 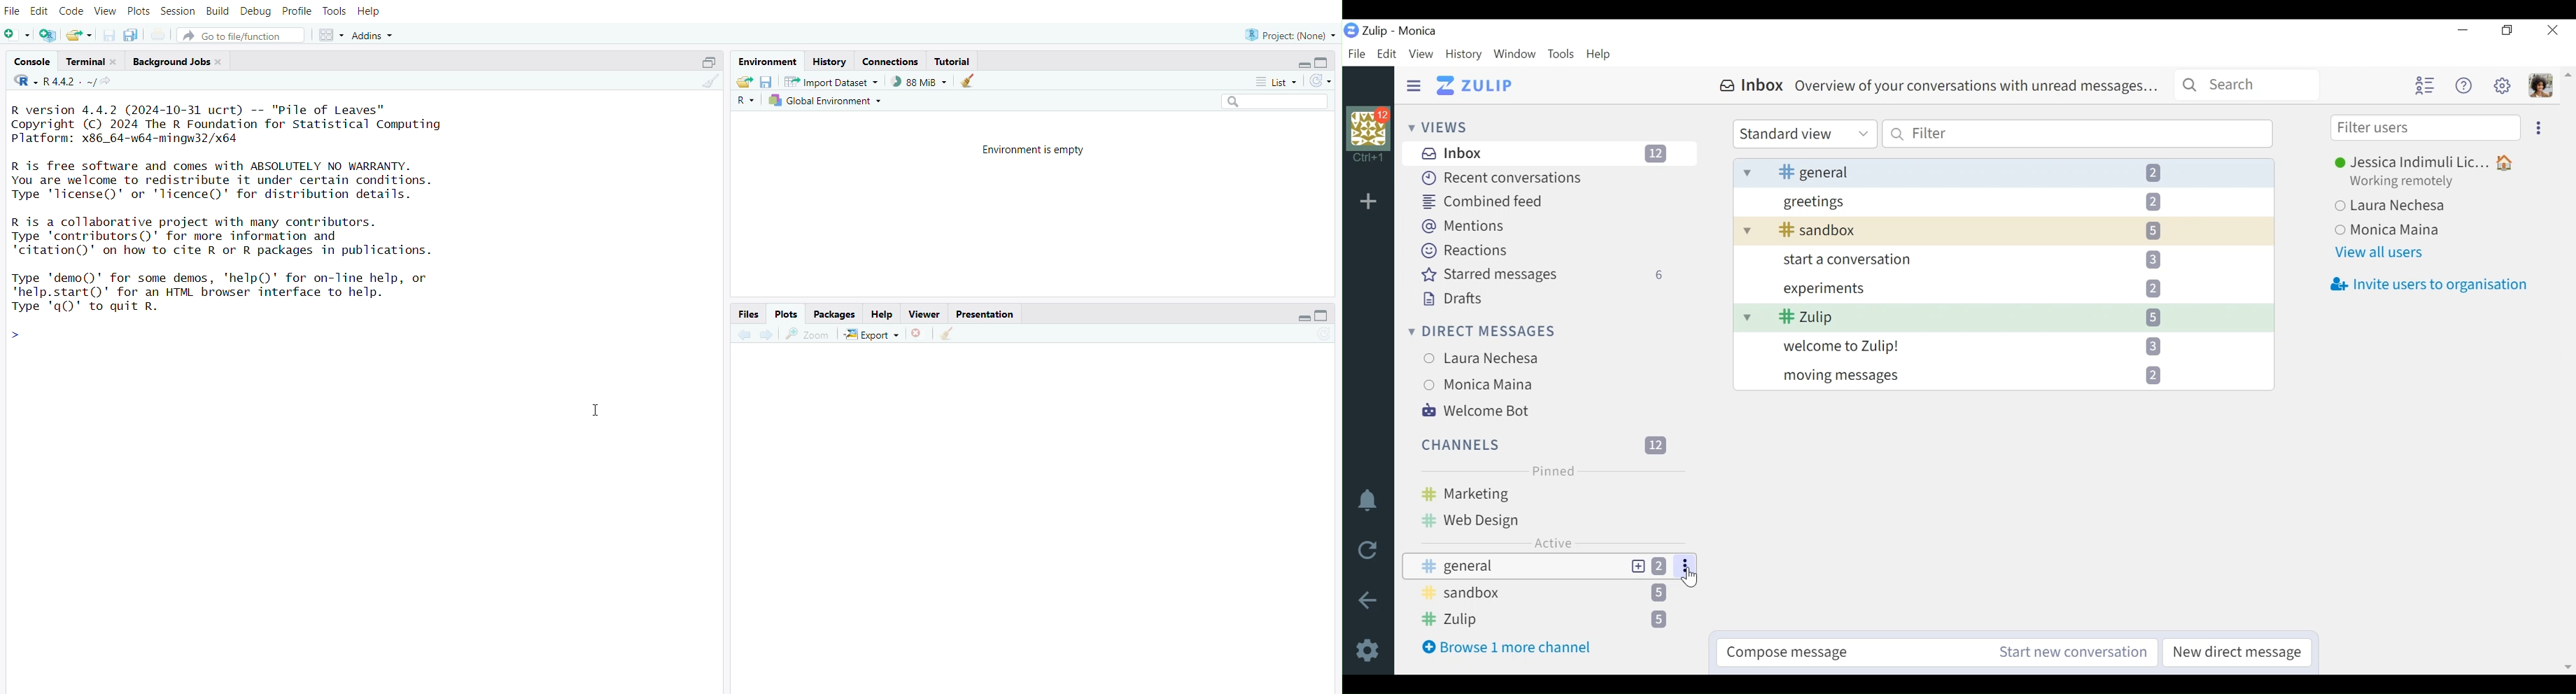 What do you see at coordinates (11, 9) in the screenshot?
I see `file` at bounding box center [11, 9].